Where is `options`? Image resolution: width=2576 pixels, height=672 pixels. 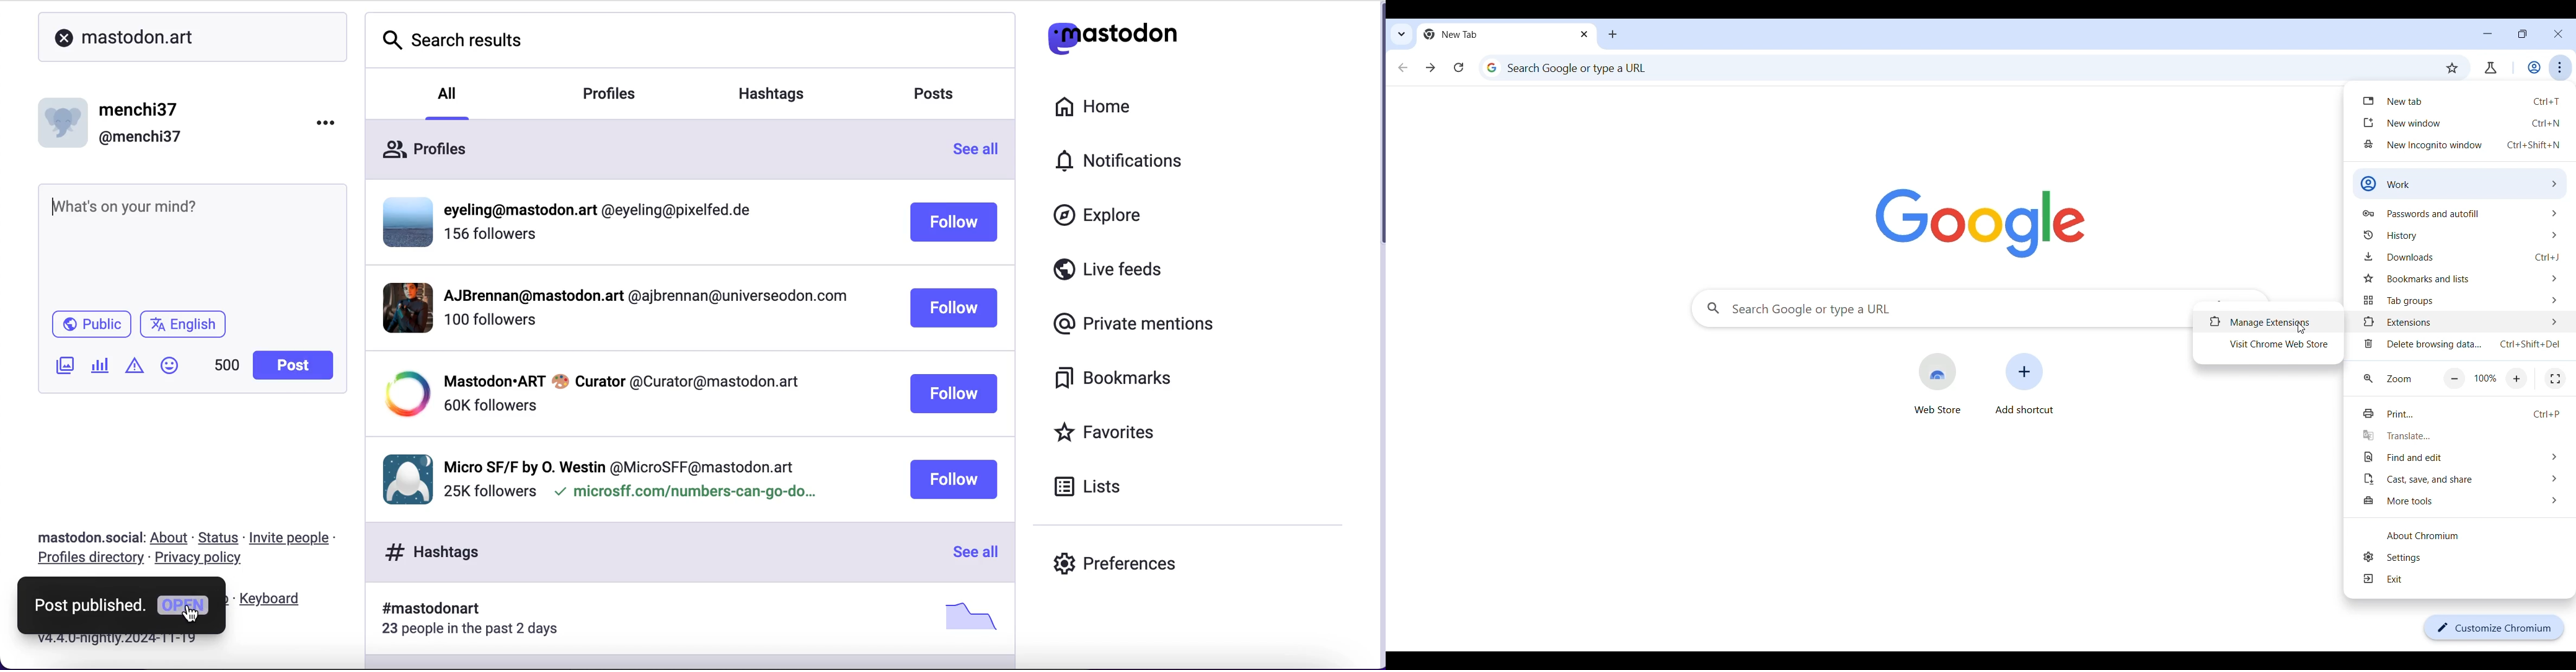 options is located at coordinates (325, 121).